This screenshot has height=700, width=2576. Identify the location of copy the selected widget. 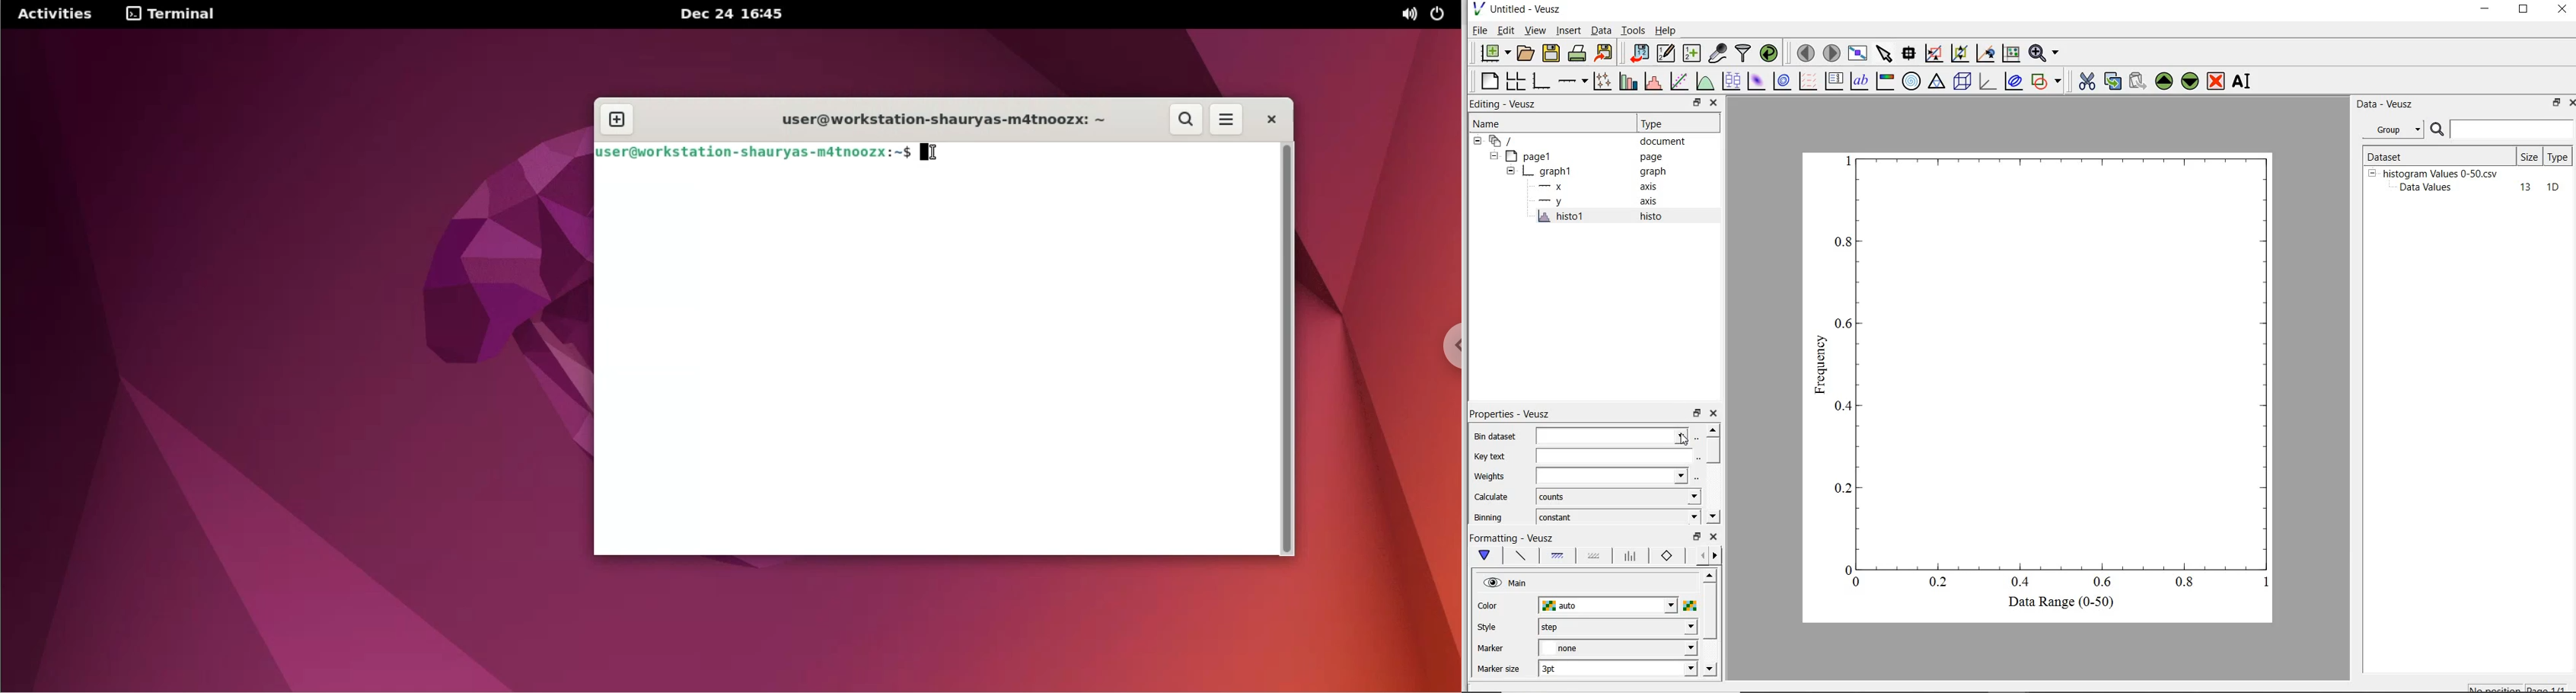
(2112, 83).